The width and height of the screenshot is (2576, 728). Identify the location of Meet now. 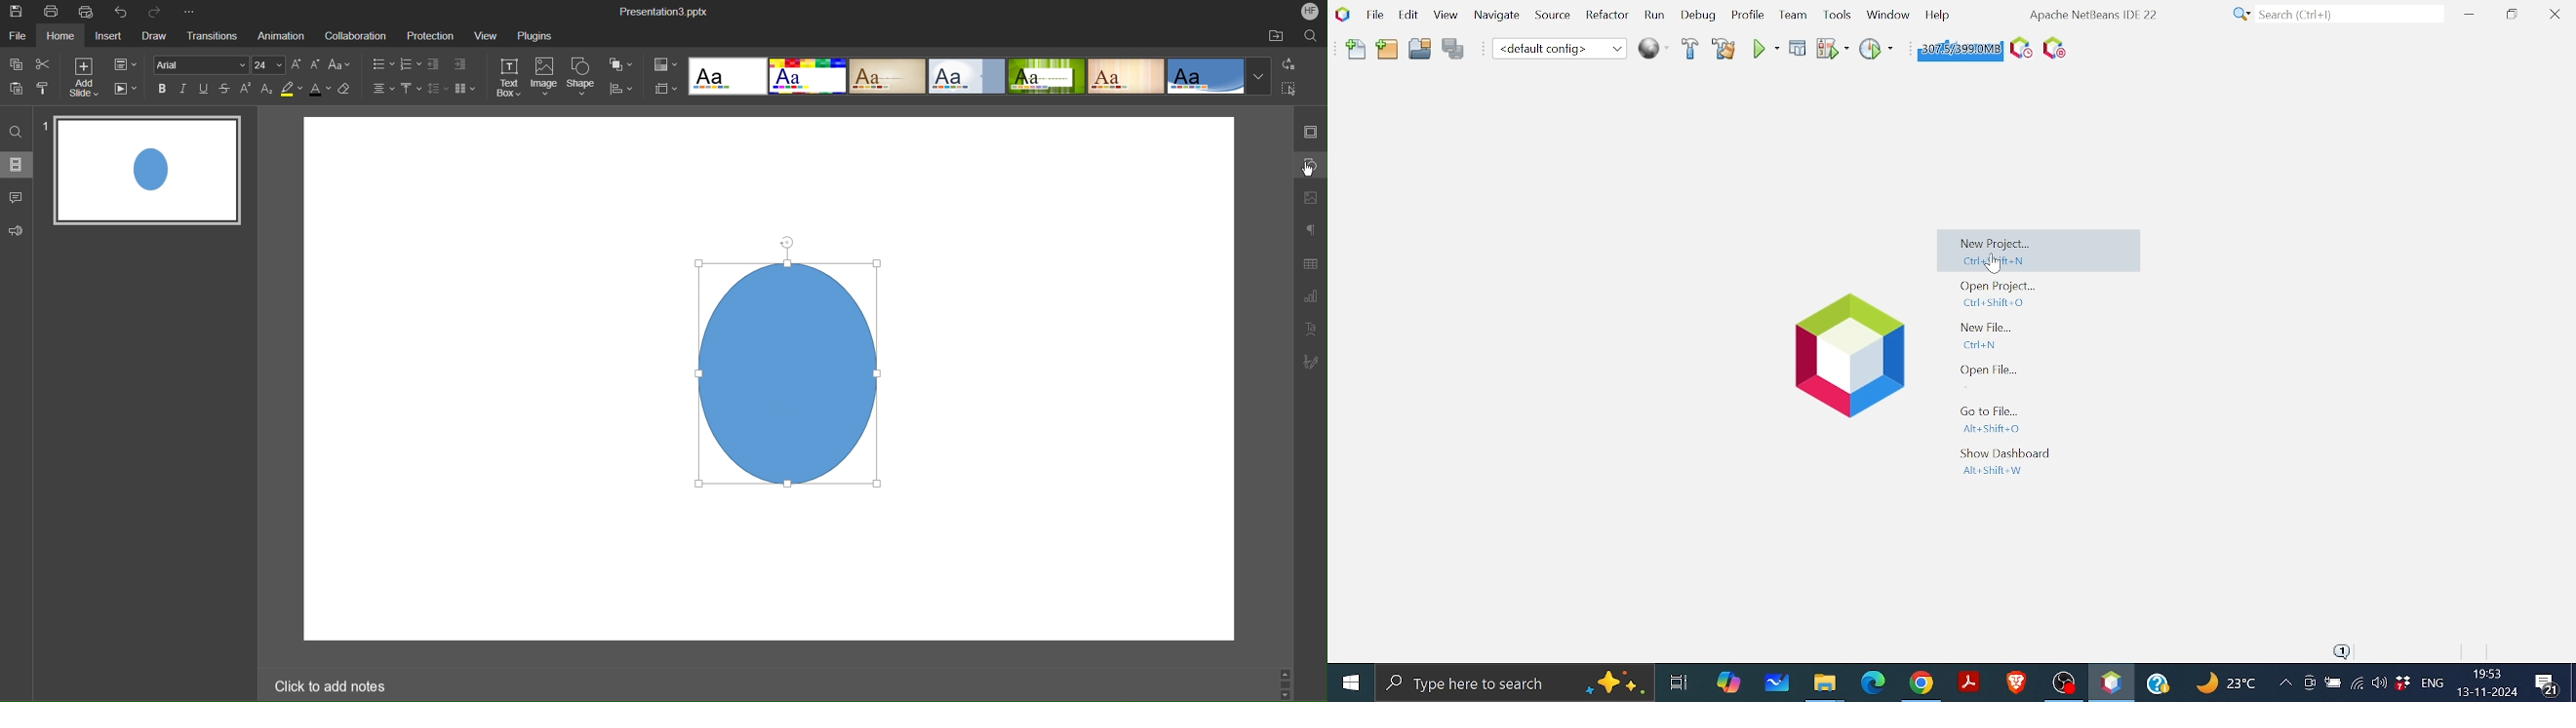
(2309, 685).